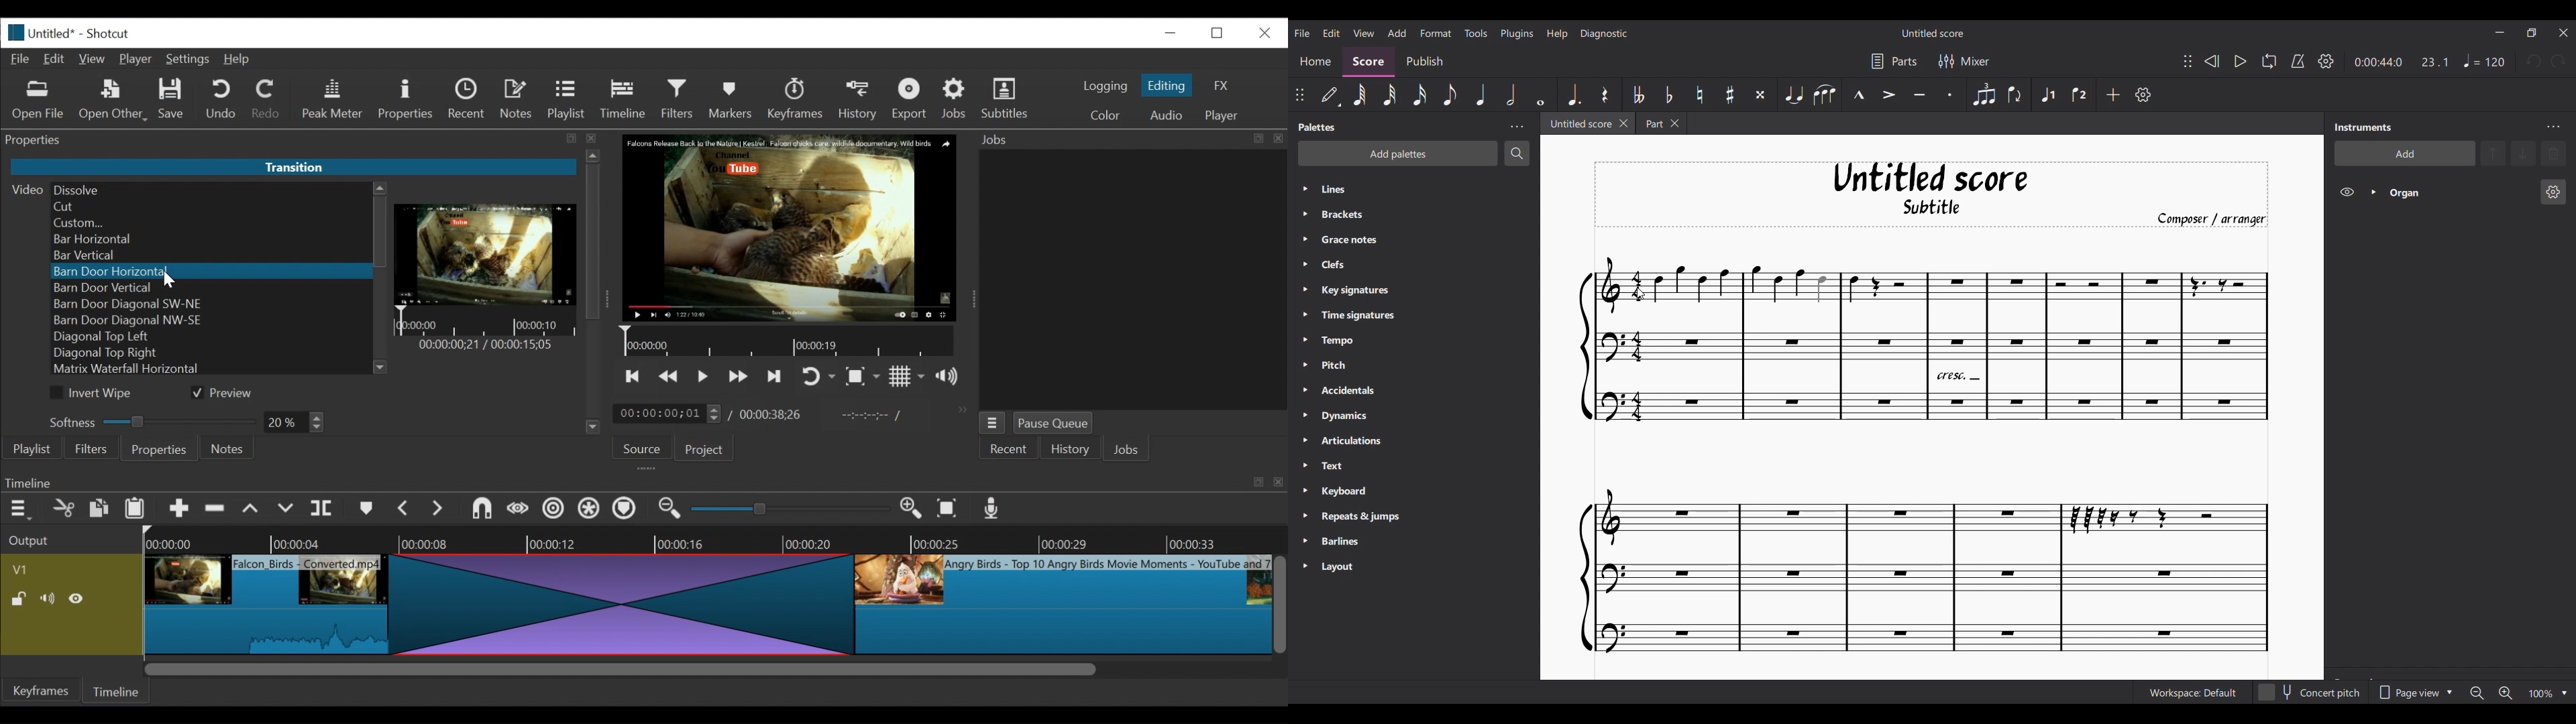 The height and width of the screenshot is (728, 2576). Describe the element at coordinates (637, 451) in the screenshot. I see `Source` at that location.